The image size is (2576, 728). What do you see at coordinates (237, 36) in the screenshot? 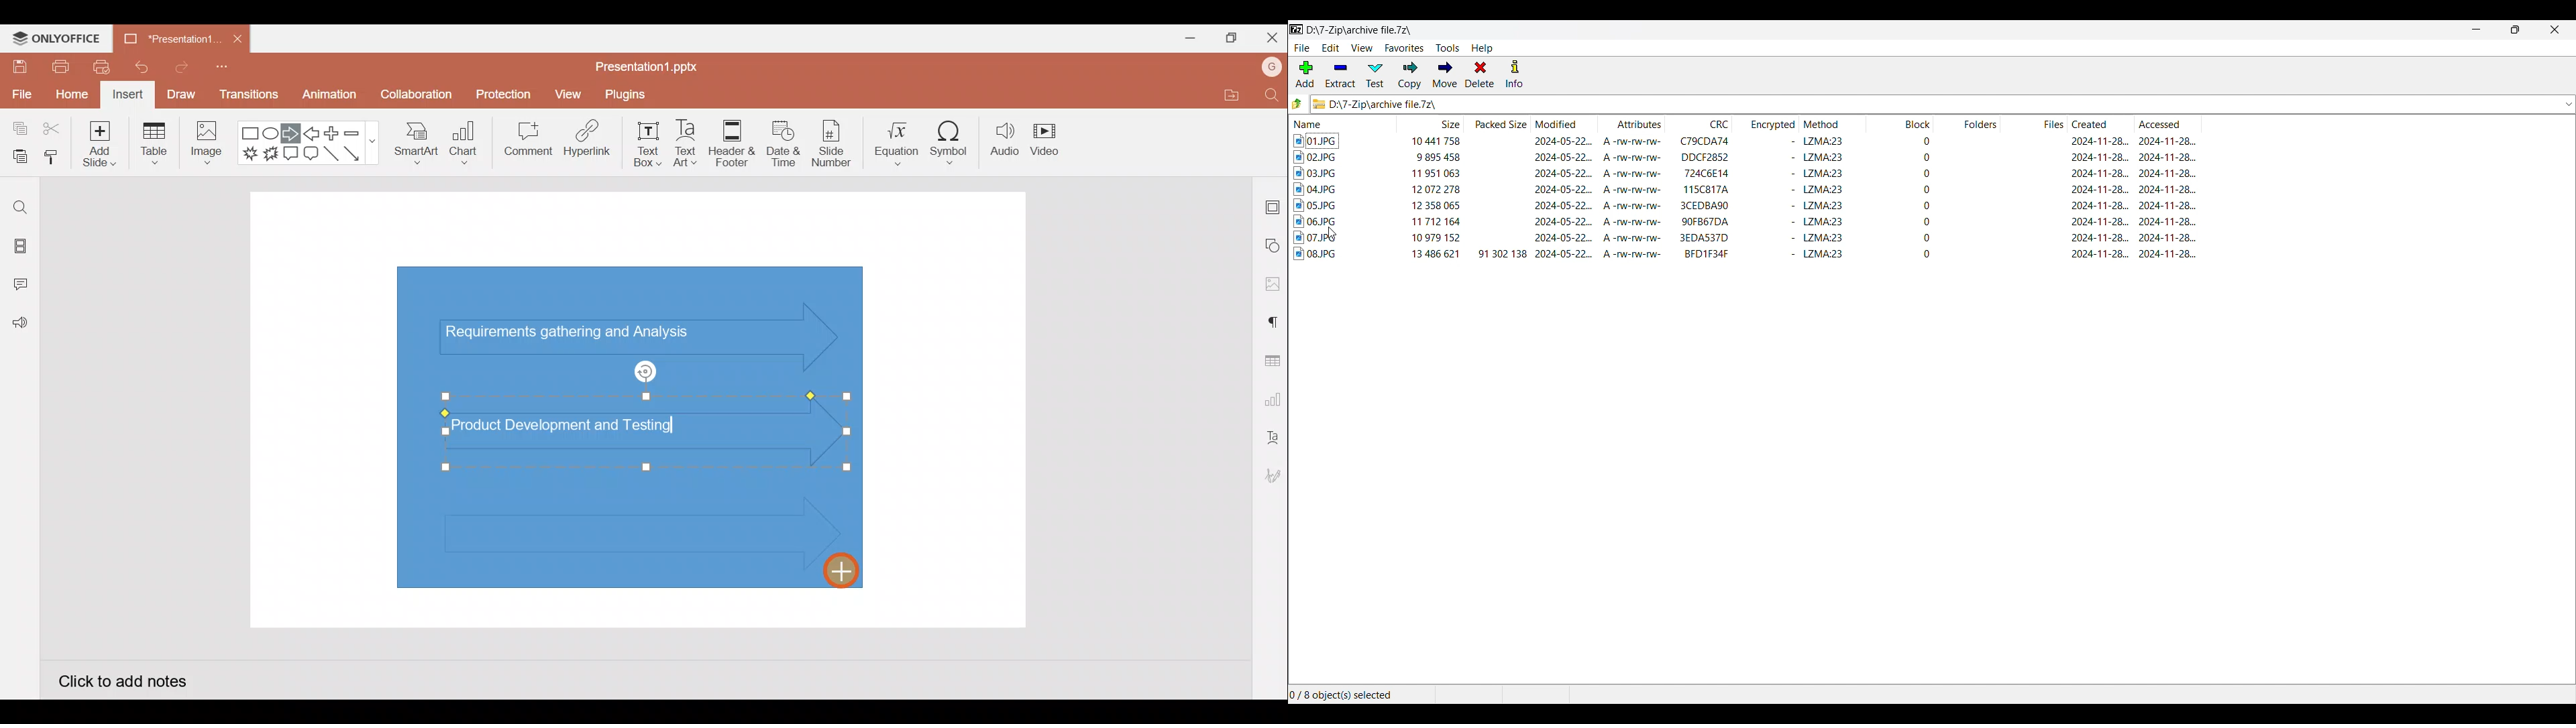
I see `Close document` at bounding box center [237, 36].